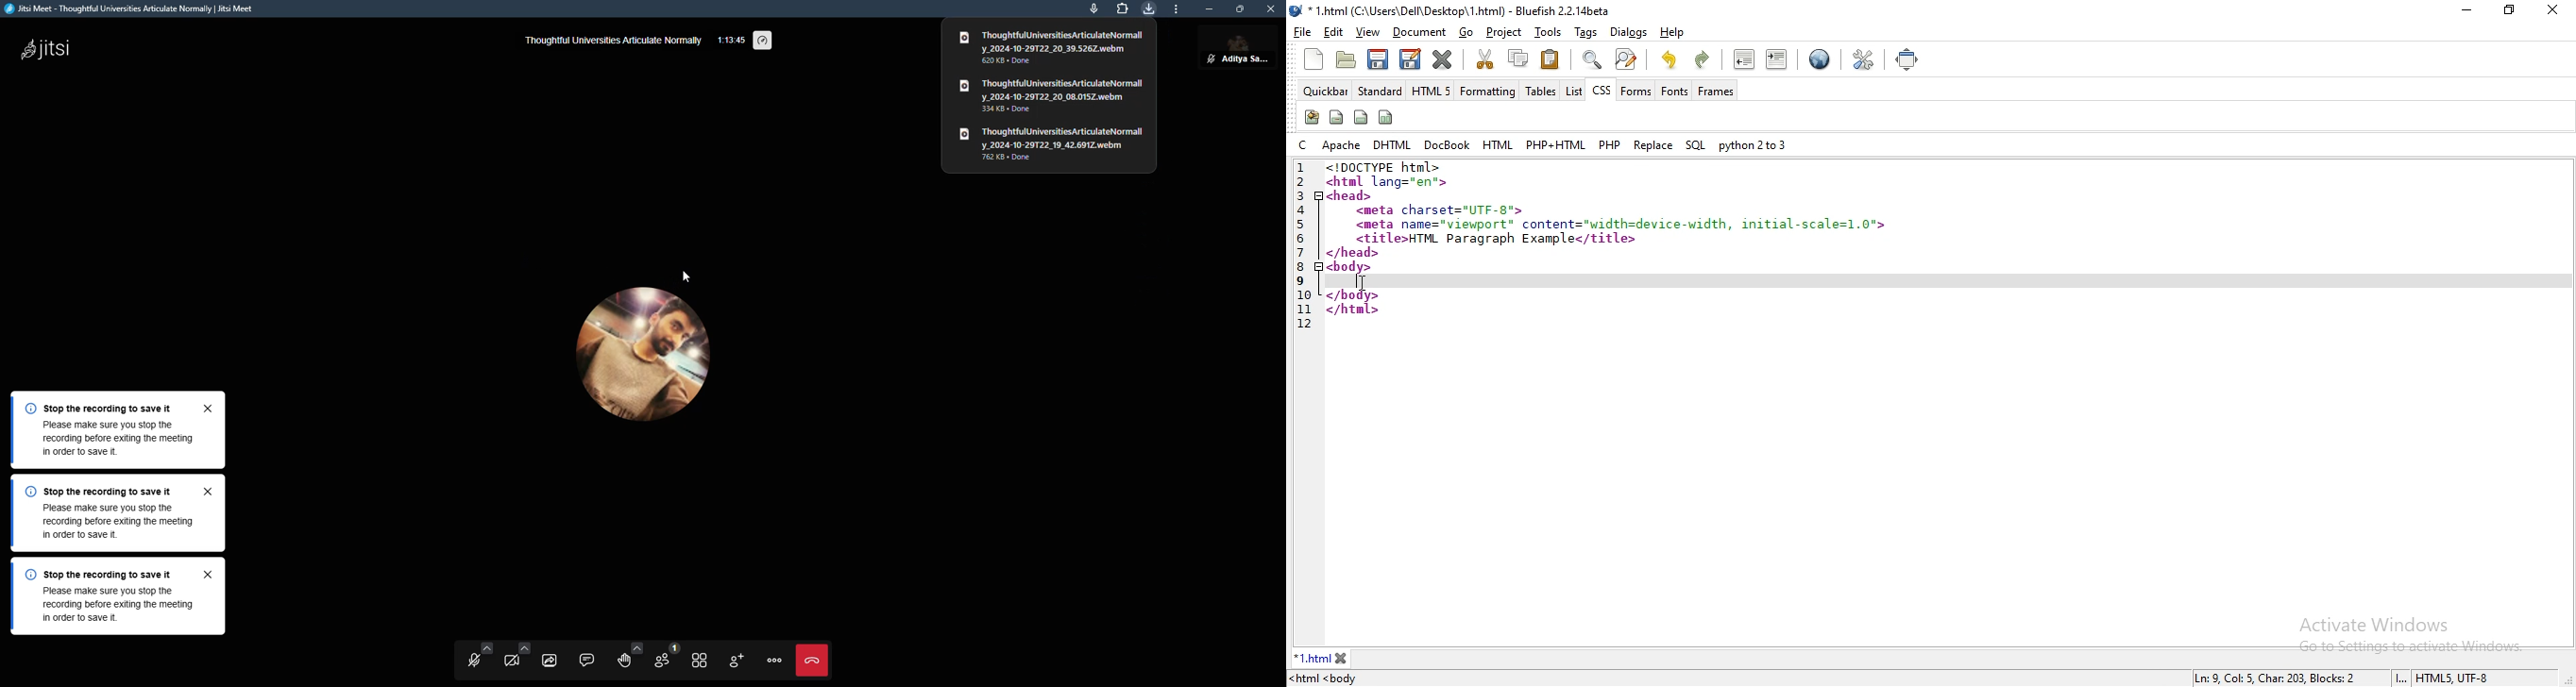 The width and height of the screenshot is (2576, 700). What do you see at coordinates (1696, 145) in the screenshot?
I see `SQL` at bounding box center [1696, 145].